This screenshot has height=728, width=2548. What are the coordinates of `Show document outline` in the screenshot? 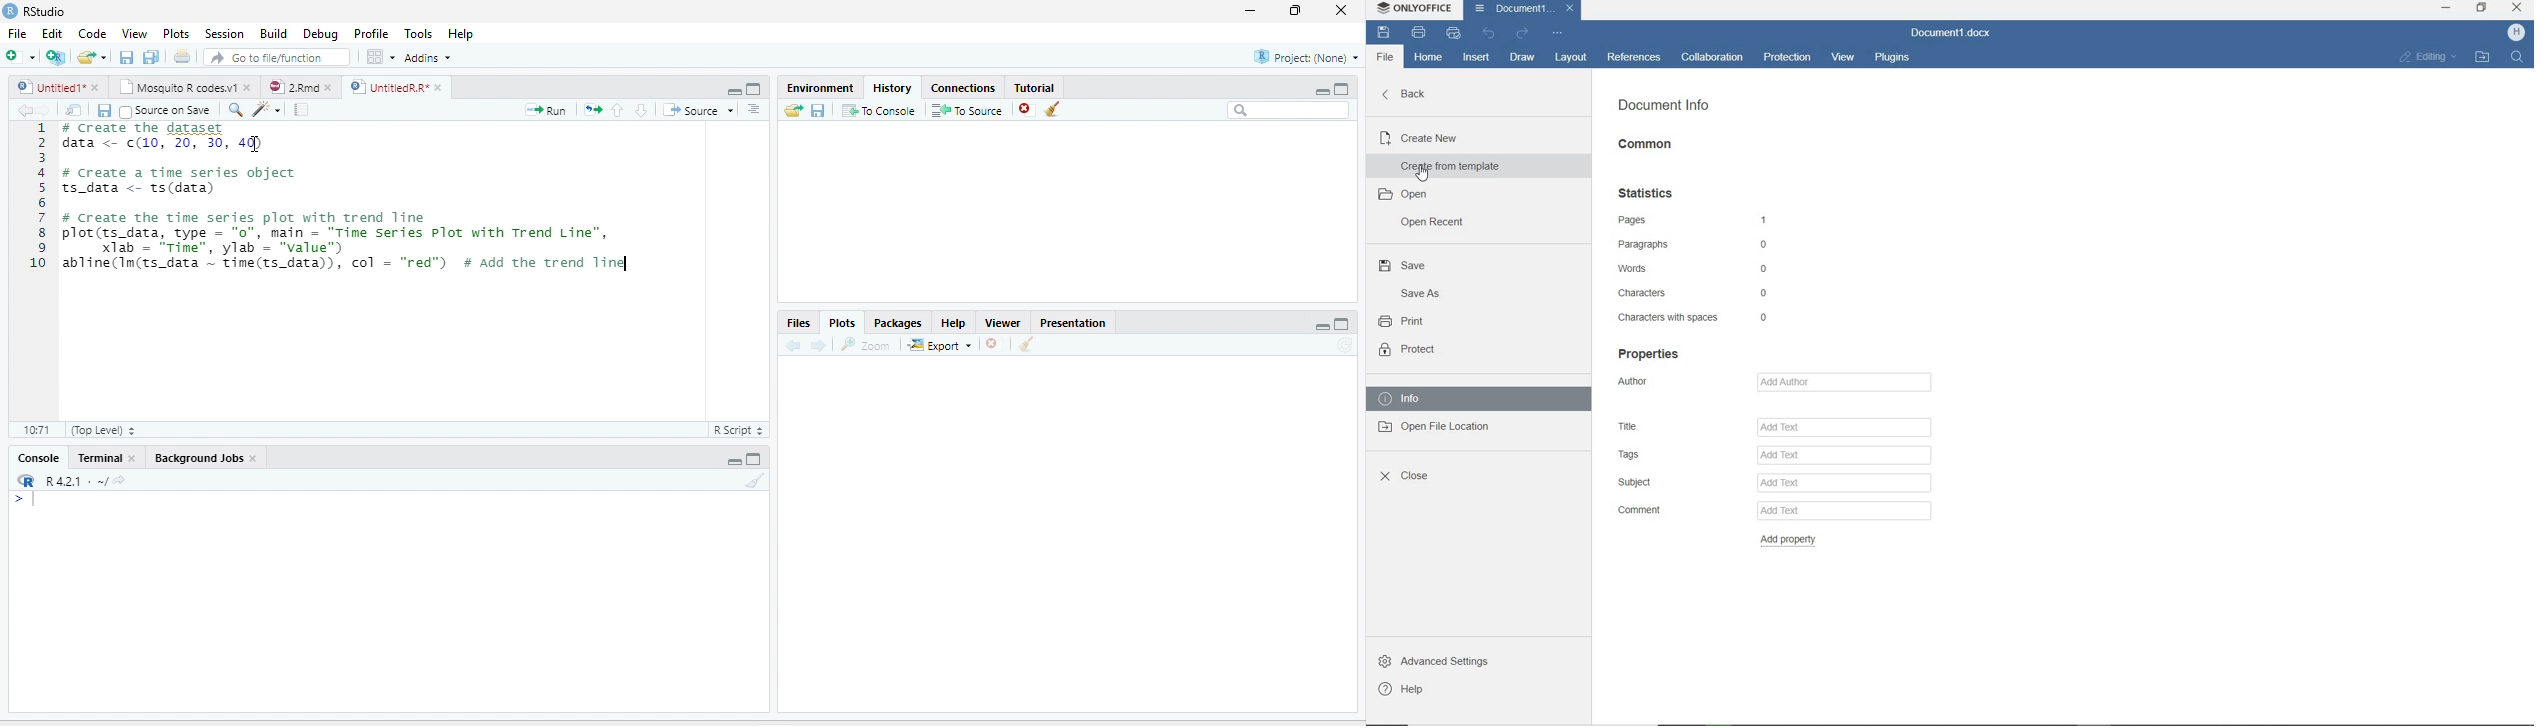 It's located at (754, 109).